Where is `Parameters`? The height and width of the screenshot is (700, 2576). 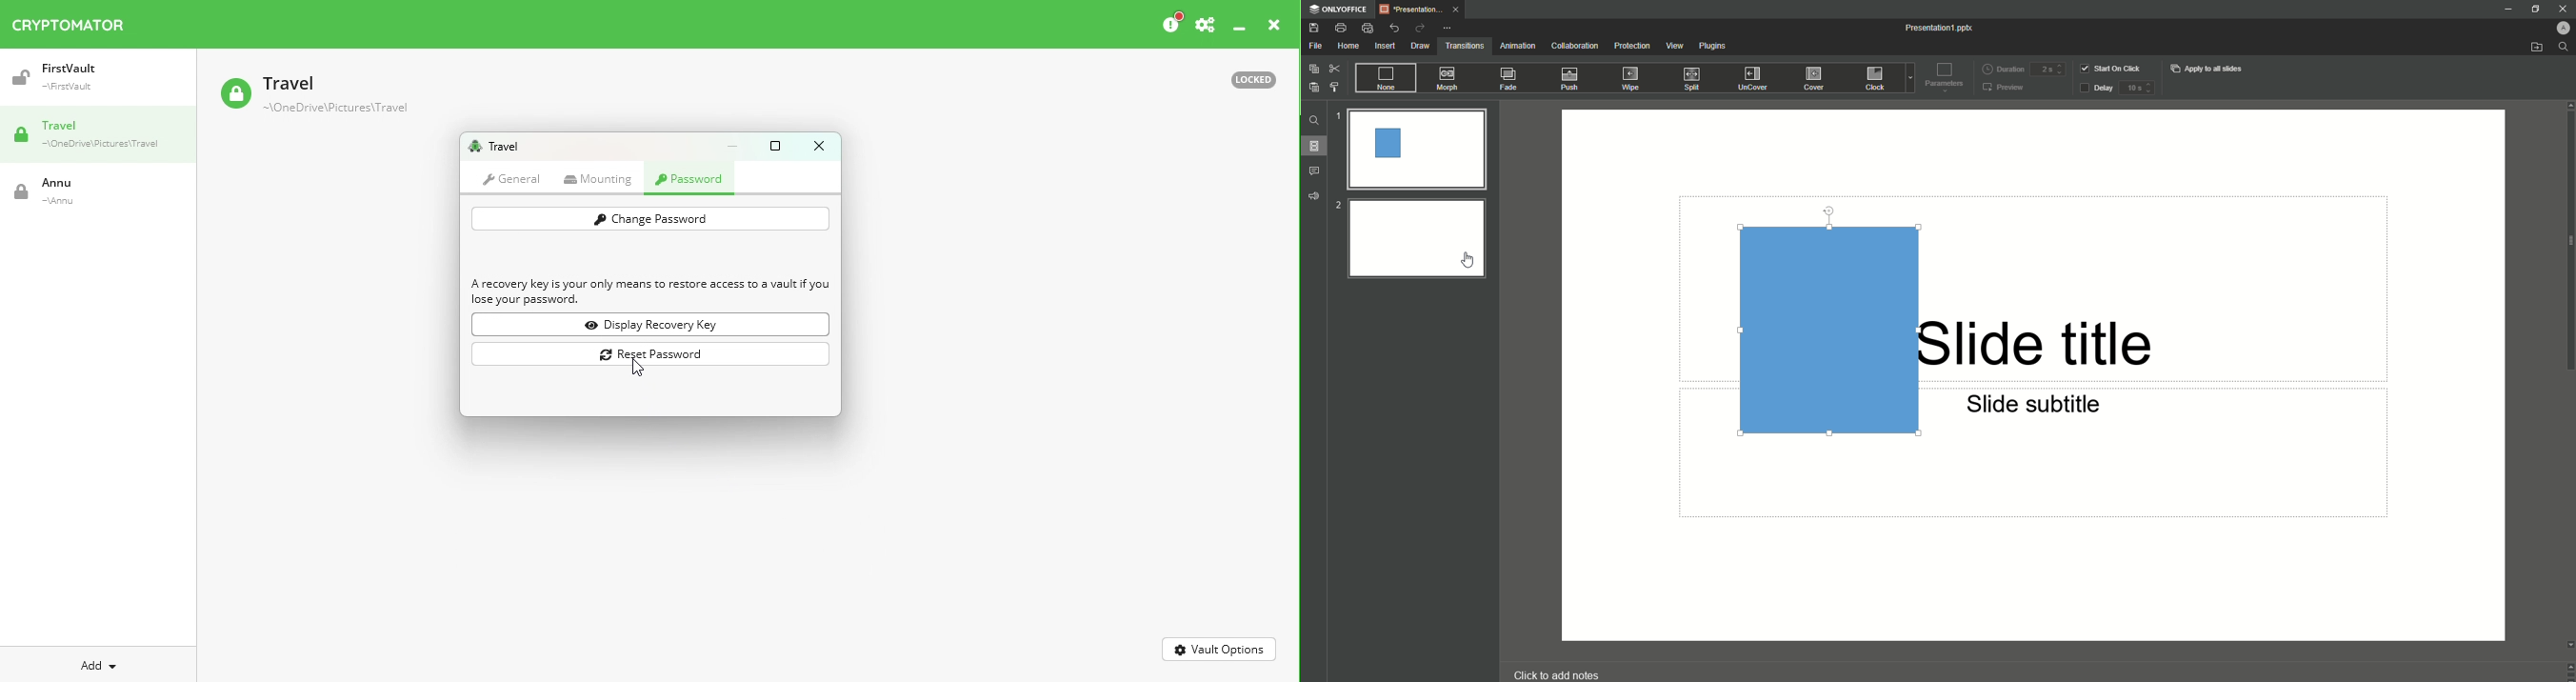 Parameters is located at coordinates (1943, 80).